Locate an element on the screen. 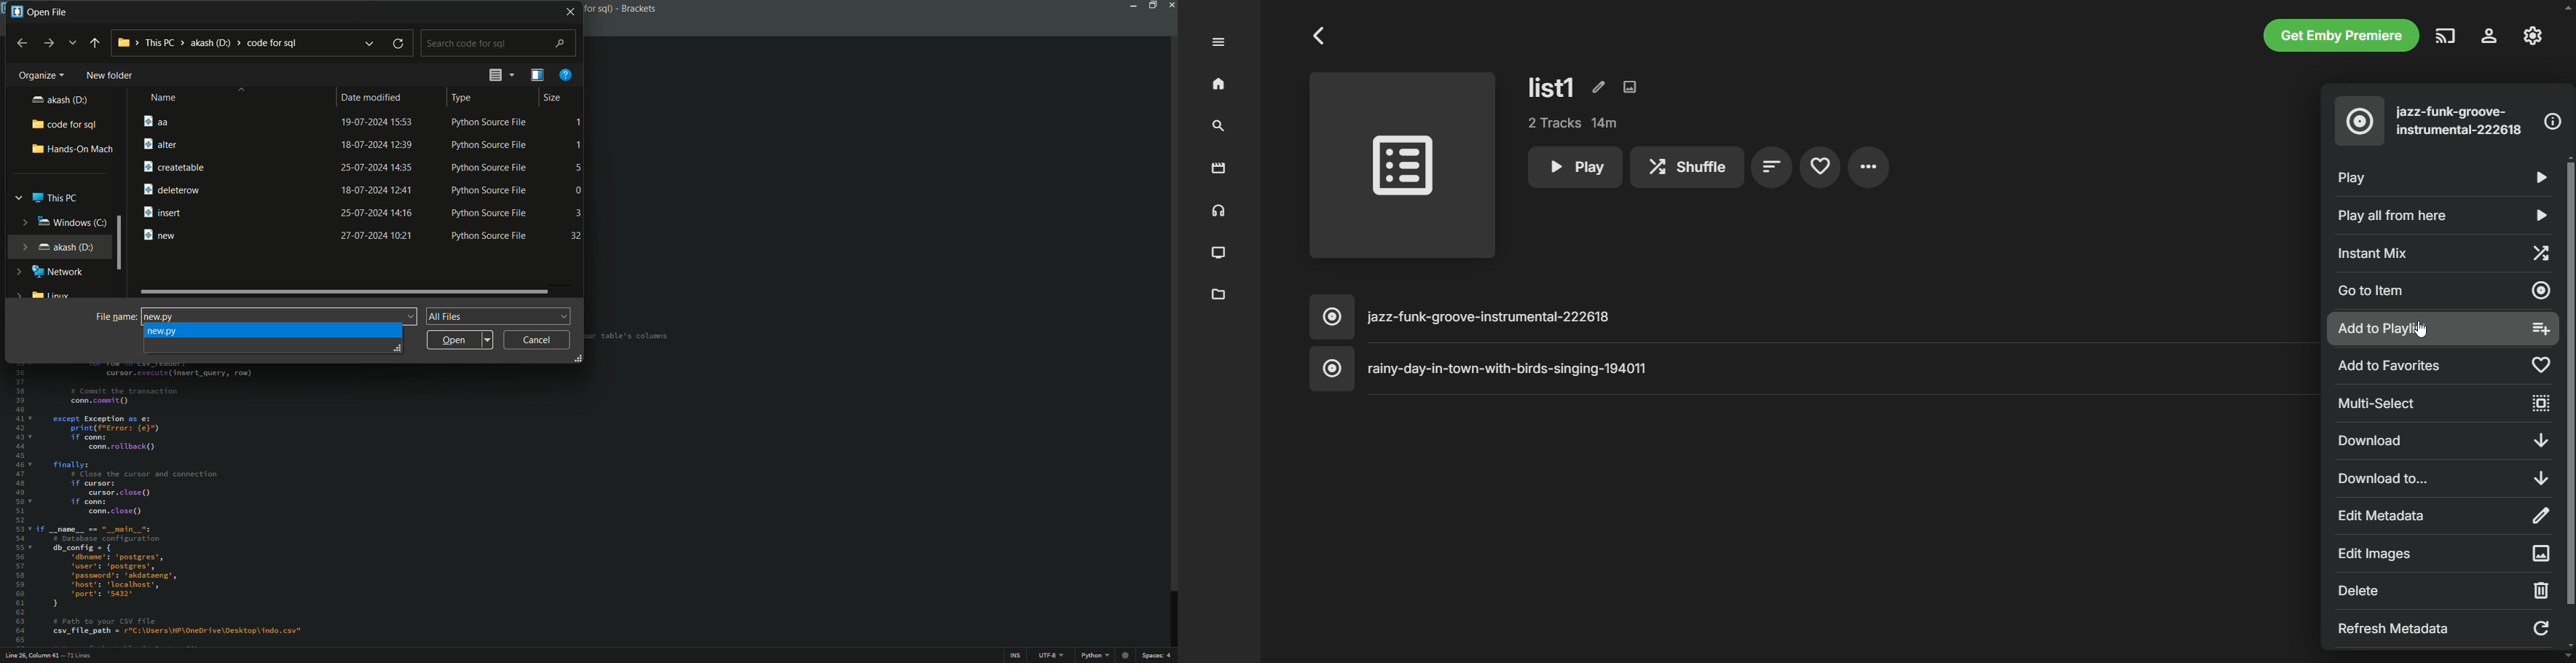 This screenshot has height=672, width=2576. 18-07-2024 12:39 is located at coordinates (375, 145).